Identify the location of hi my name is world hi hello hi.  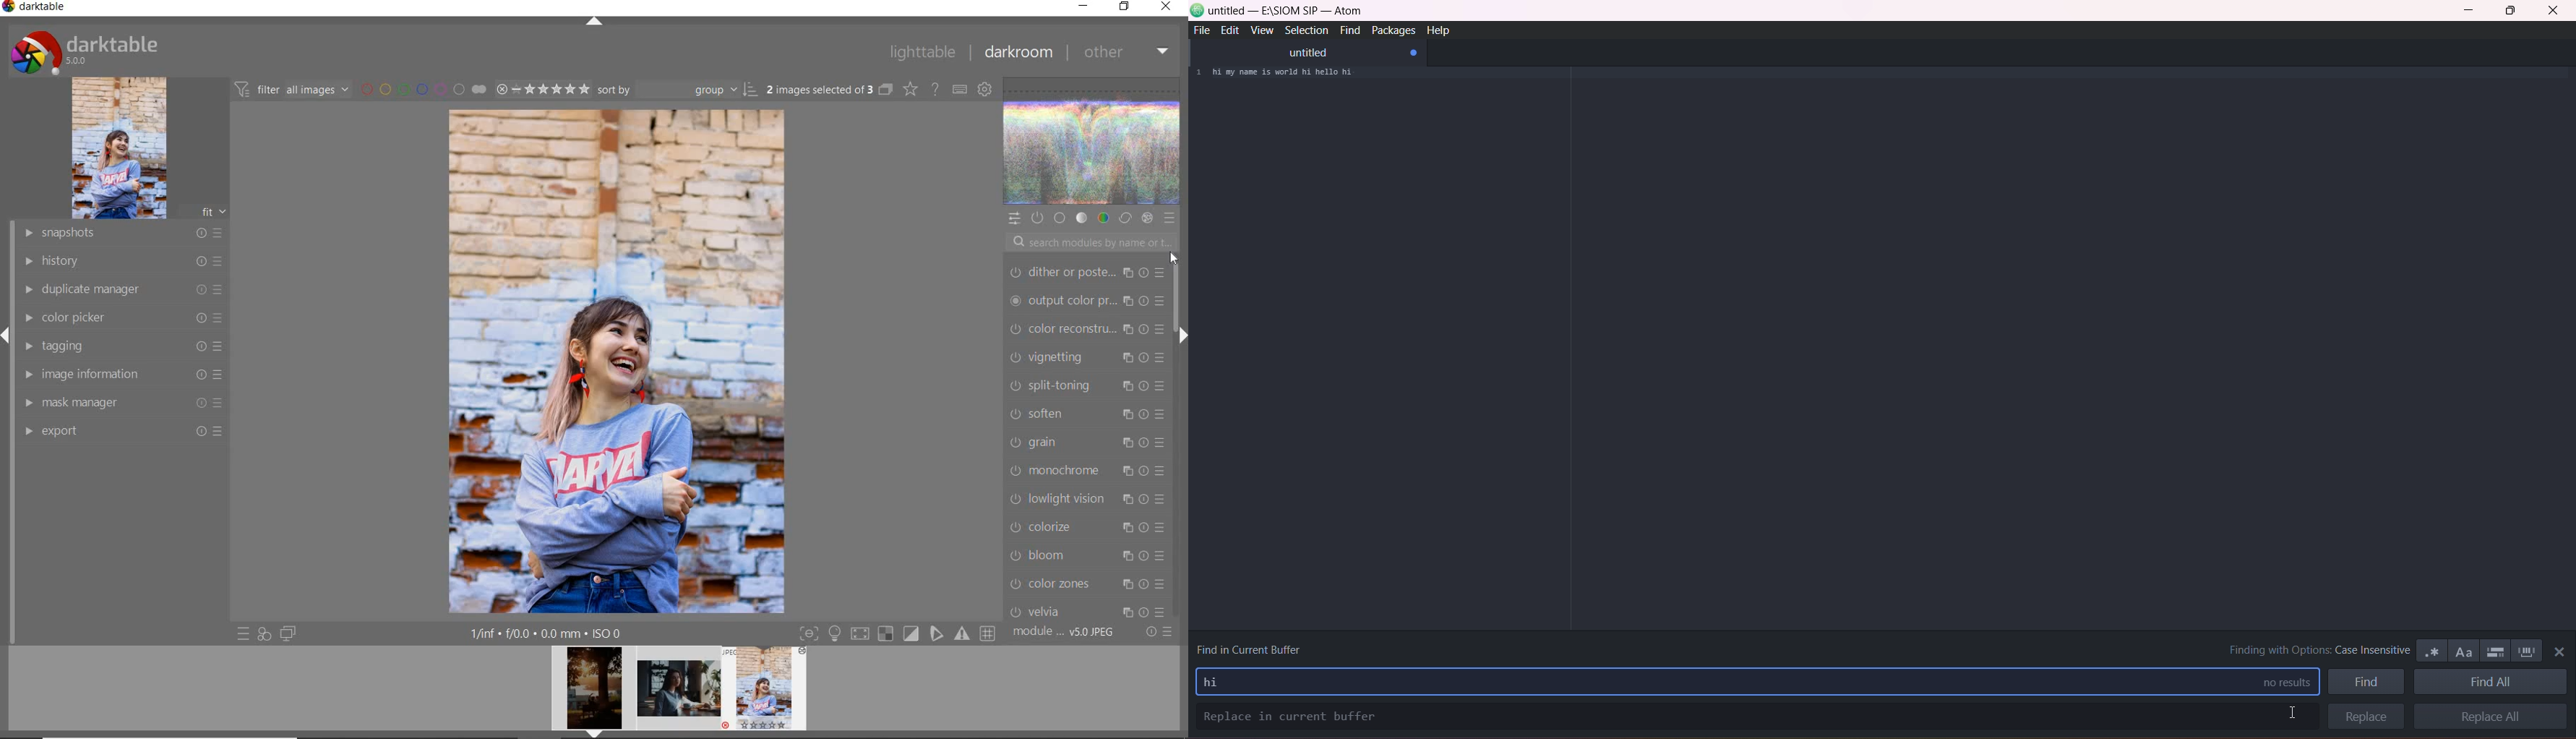
(1293, 74).